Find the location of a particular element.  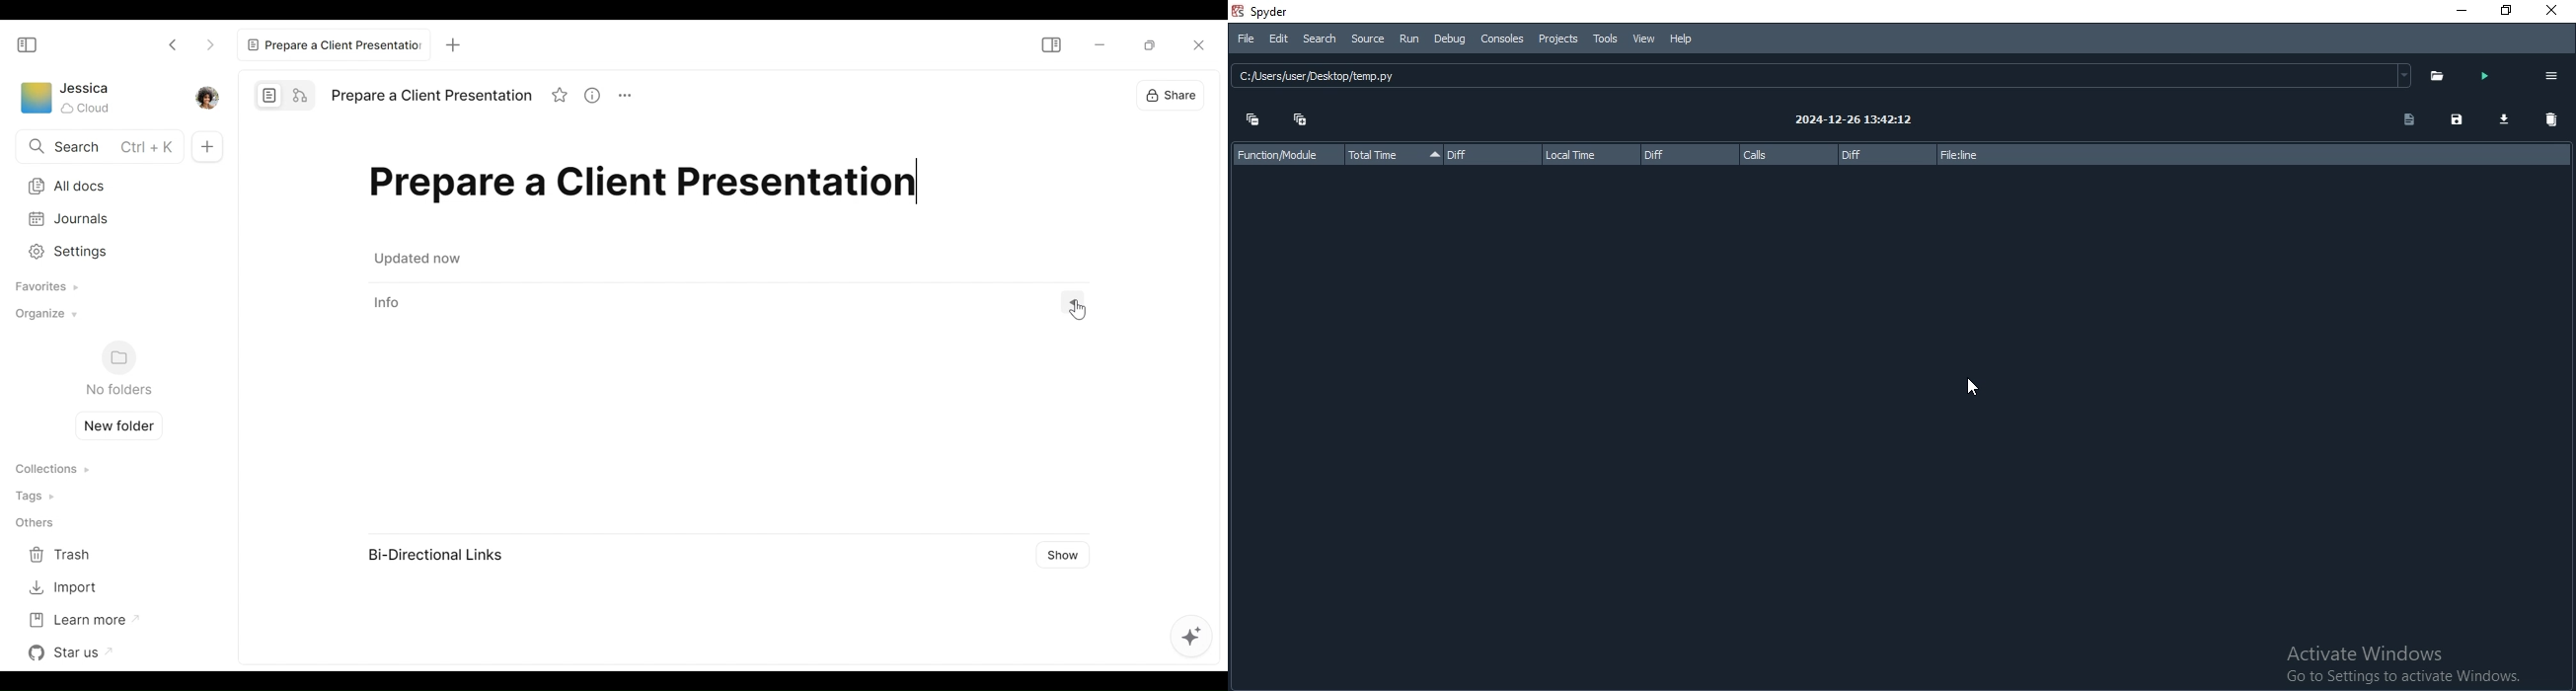

Tools is located at coordinates (1607, 38).